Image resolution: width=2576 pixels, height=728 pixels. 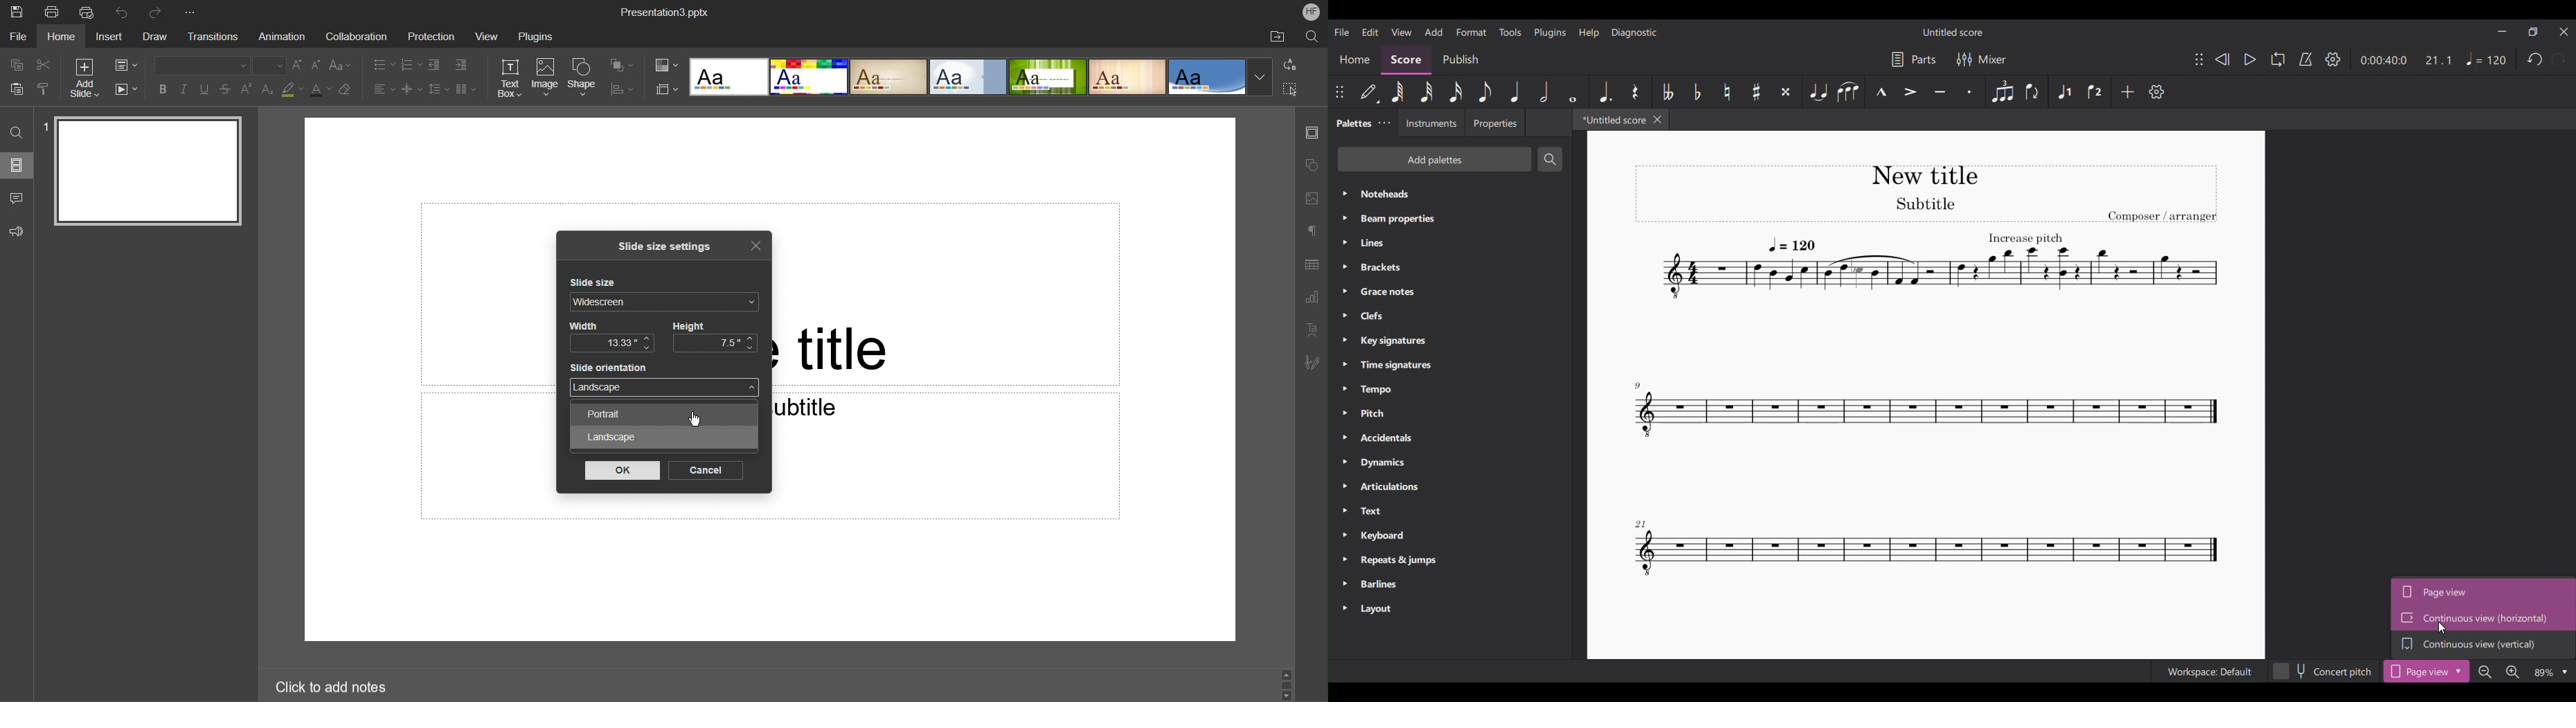 What do you see at coordinates (15, 197) in the screenshot?
I see `Comments` at bounding box center [15, 197].